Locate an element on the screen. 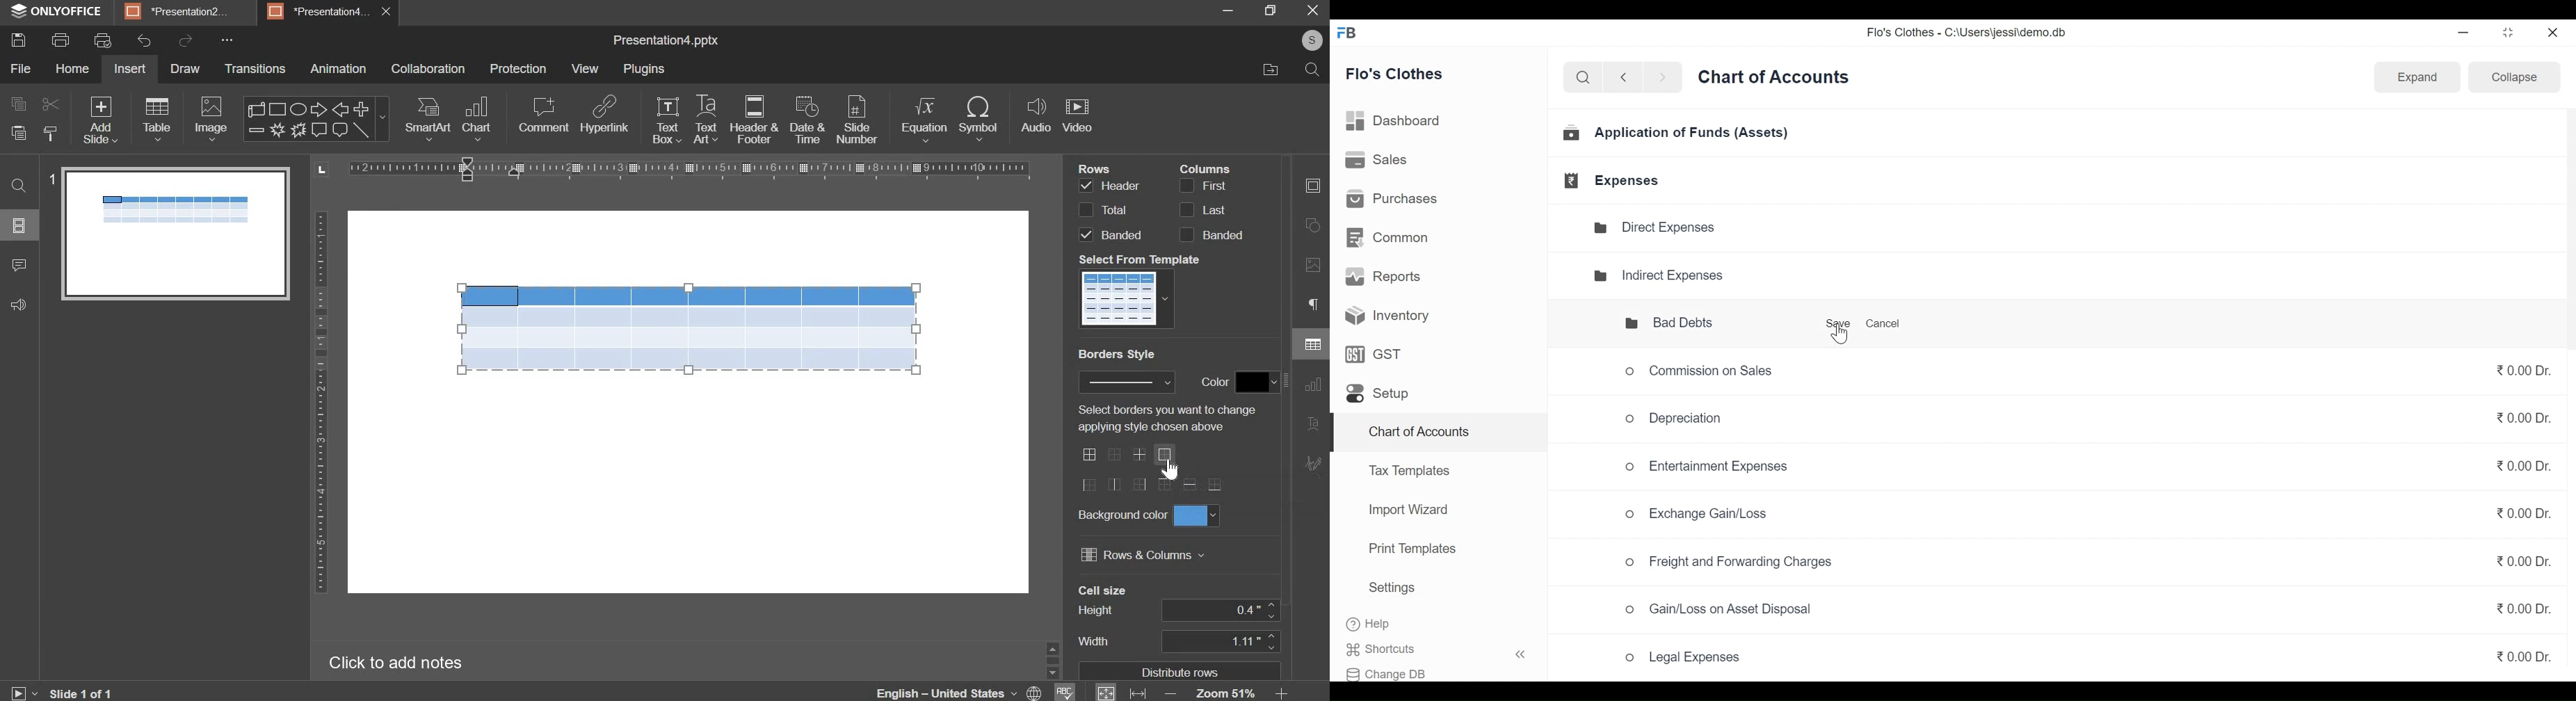 Image resolution: width=2576 pixels, height=728 pixels. *Presentation4... is located at coordinates (319, 12).